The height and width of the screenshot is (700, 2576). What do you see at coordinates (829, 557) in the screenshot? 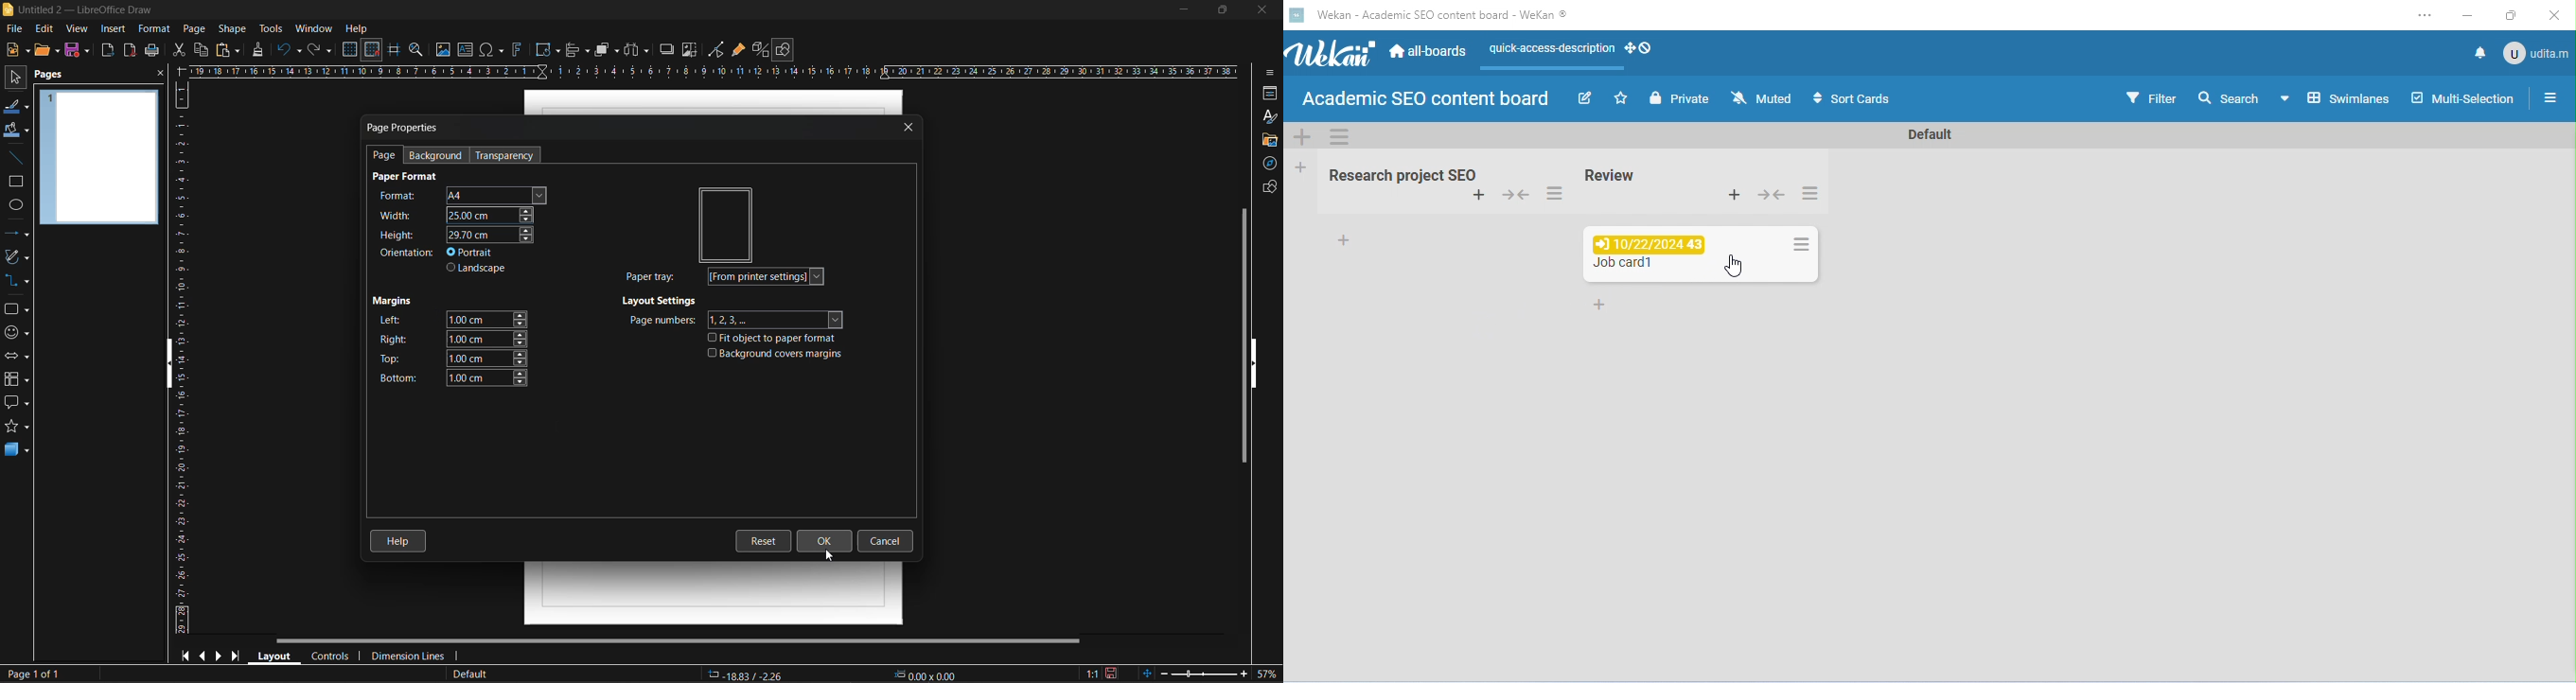
I see `cursor` at bounding box center [829, 557].